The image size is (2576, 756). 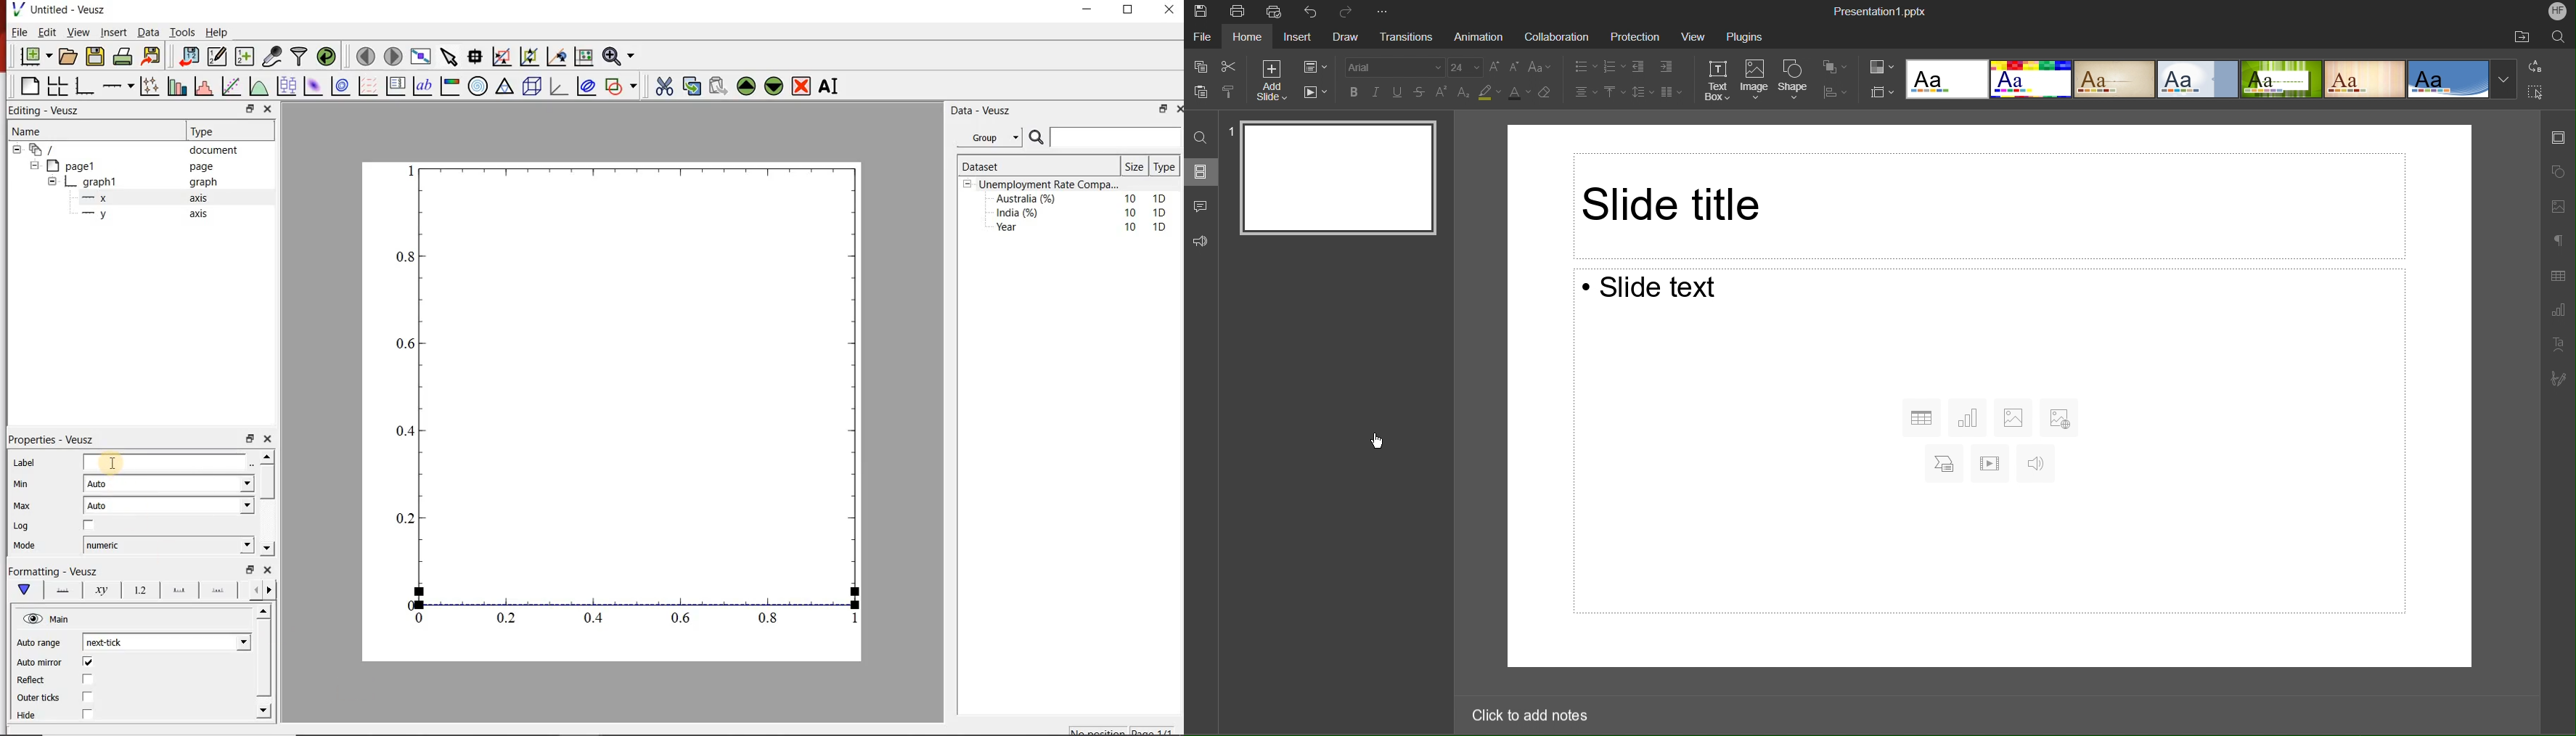 I want to click on Bullet List, so click(x=1586, y=65).